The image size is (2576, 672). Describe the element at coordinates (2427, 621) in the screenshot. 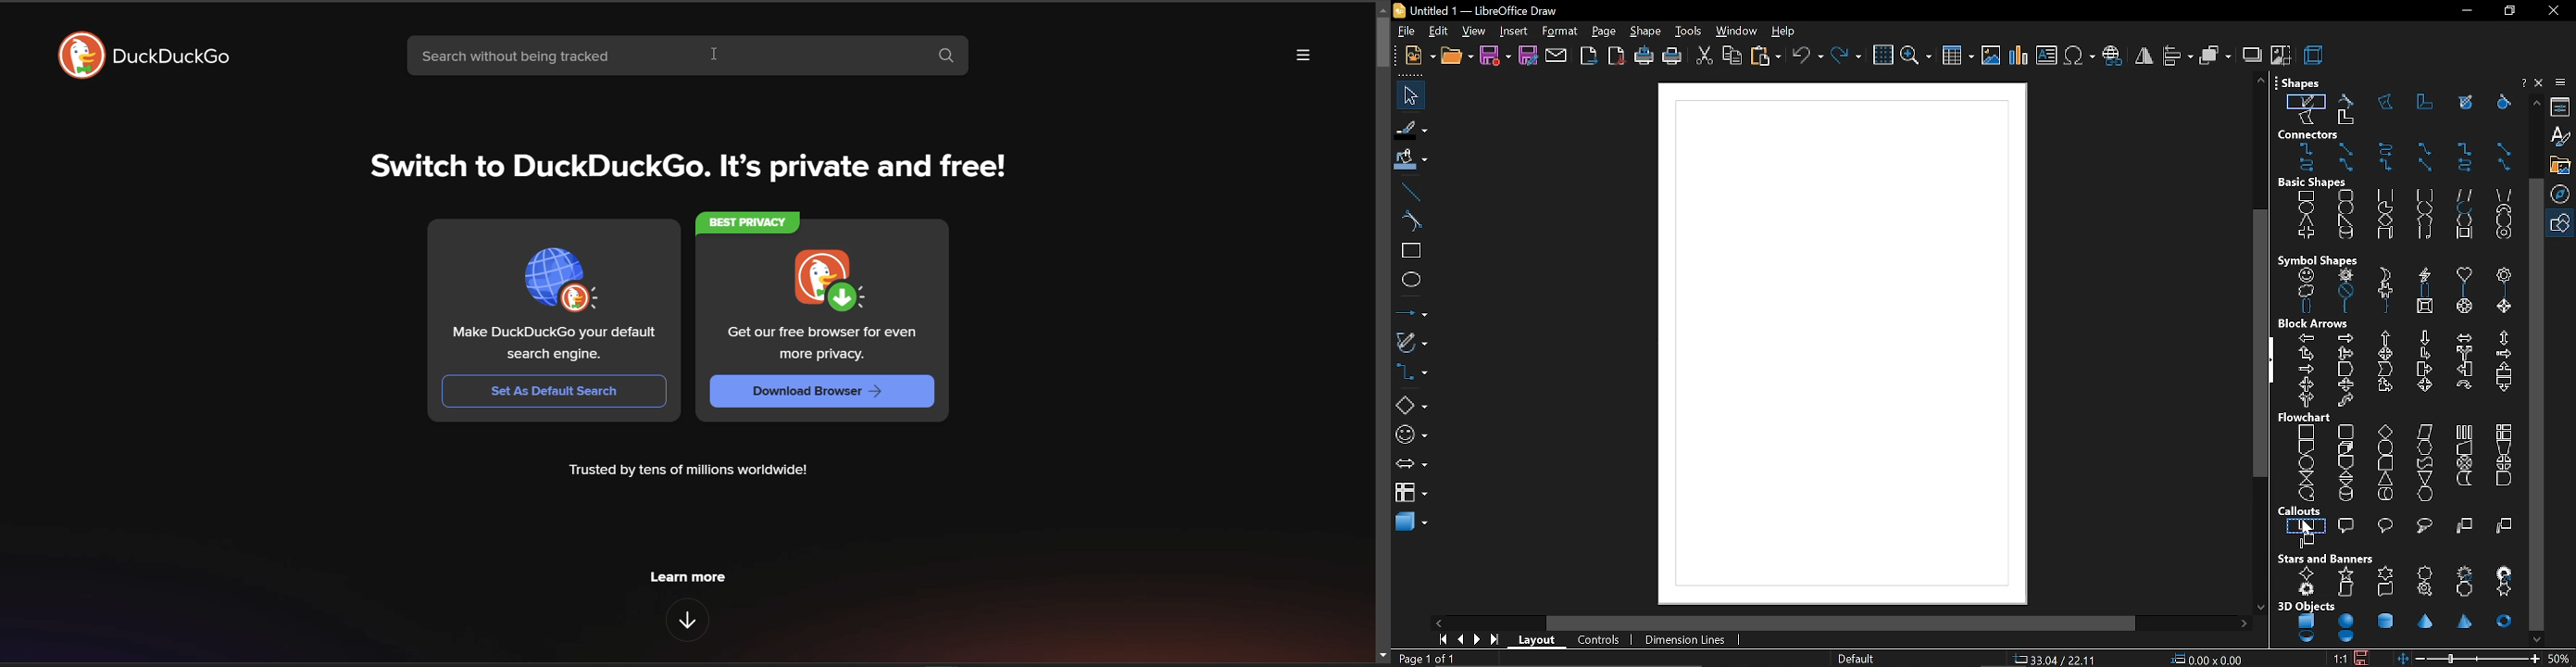

I see `cone` at that location.